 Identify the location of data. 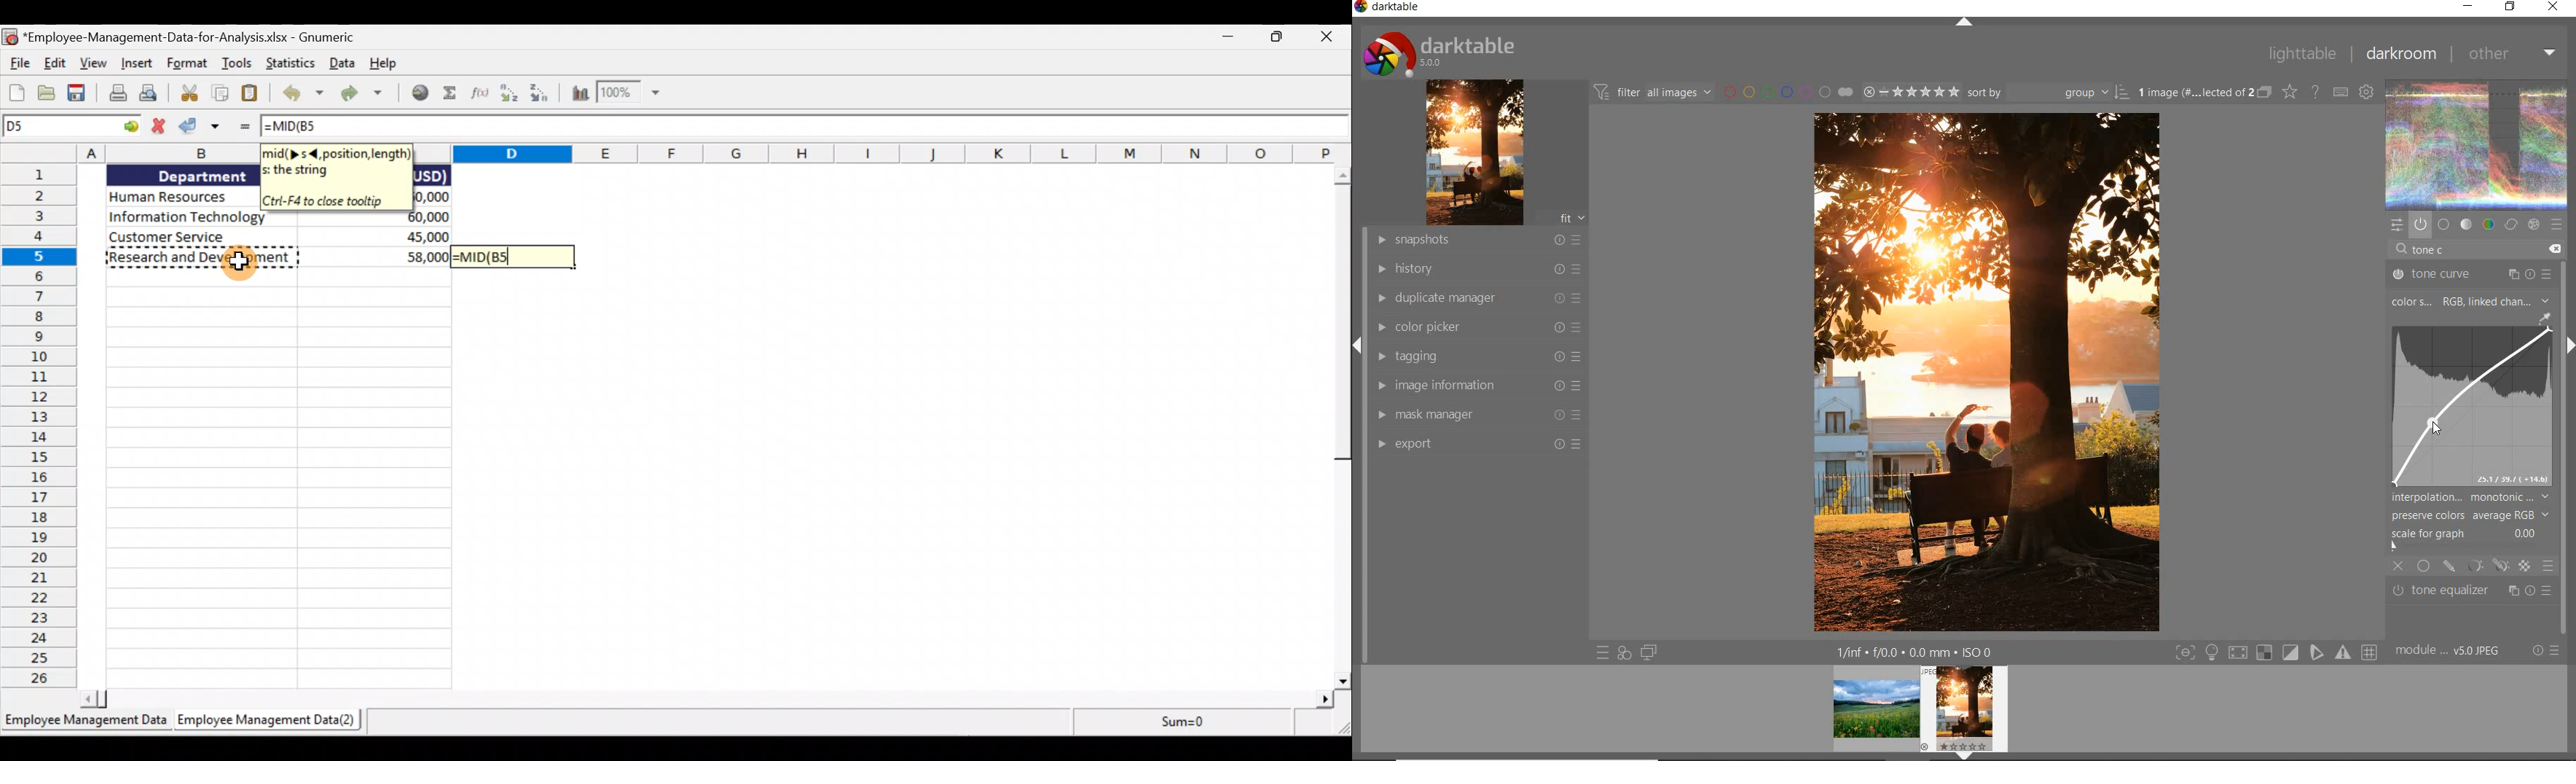
(435, 190).